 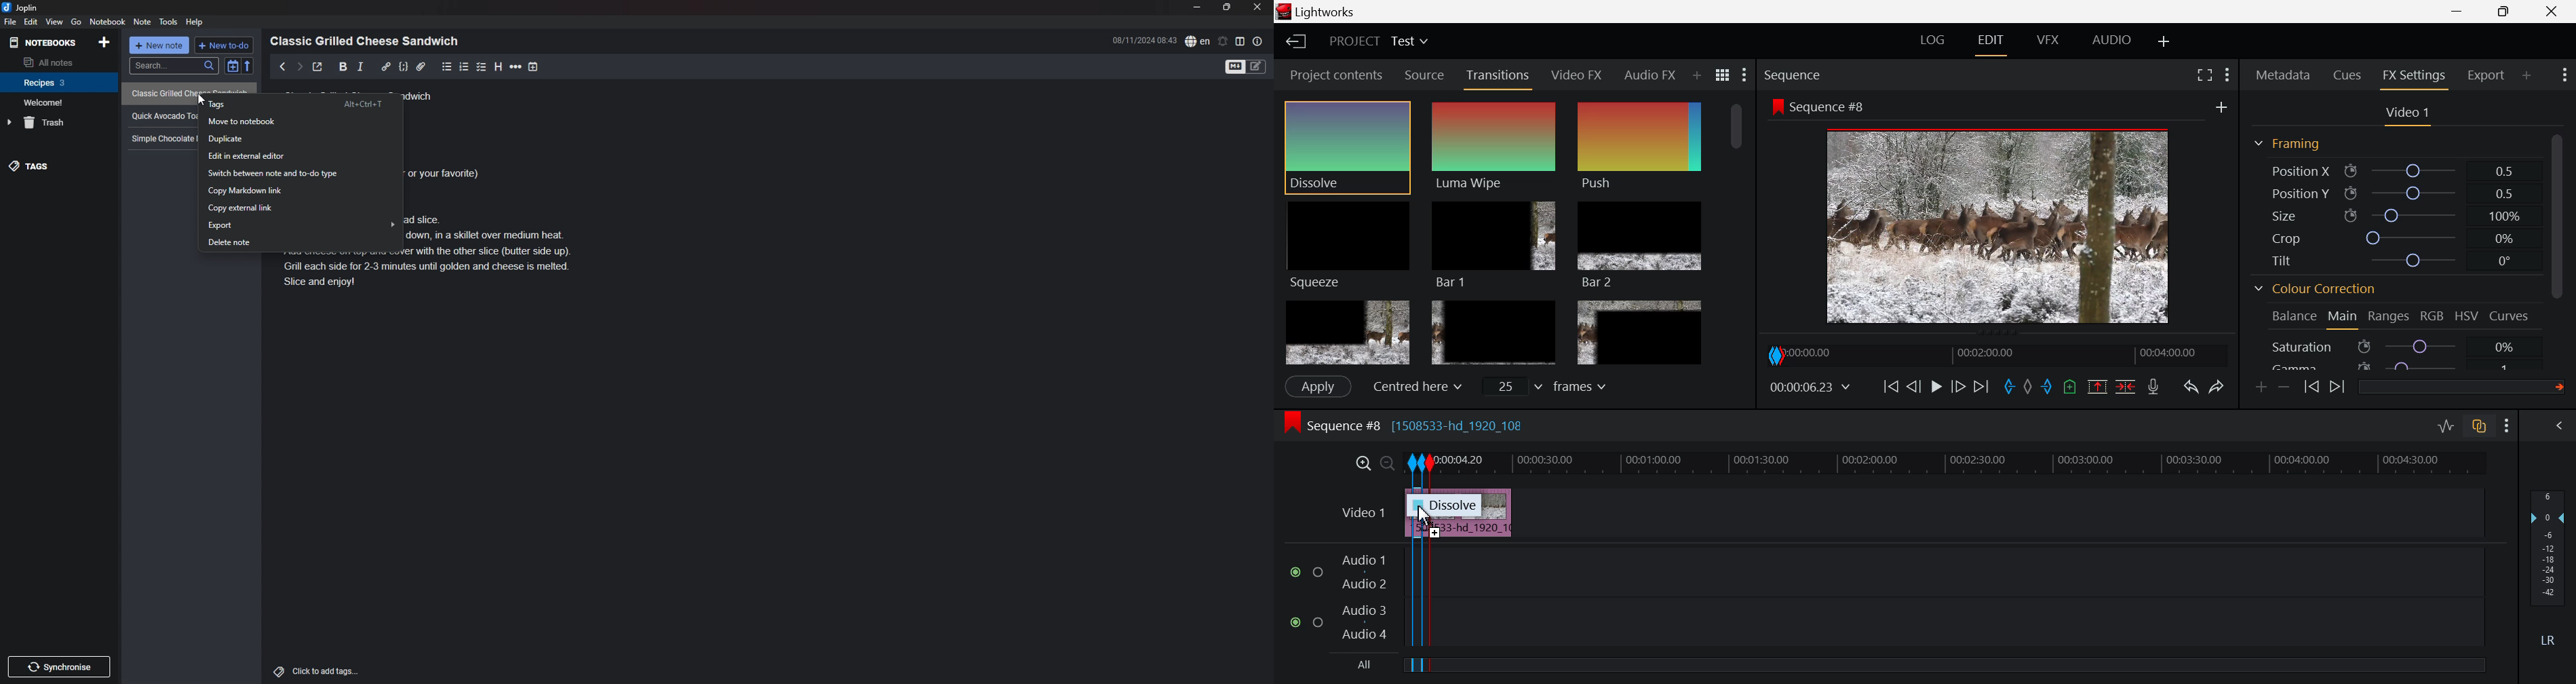 I want to click on Saturation, so click(x=2396, y=346).